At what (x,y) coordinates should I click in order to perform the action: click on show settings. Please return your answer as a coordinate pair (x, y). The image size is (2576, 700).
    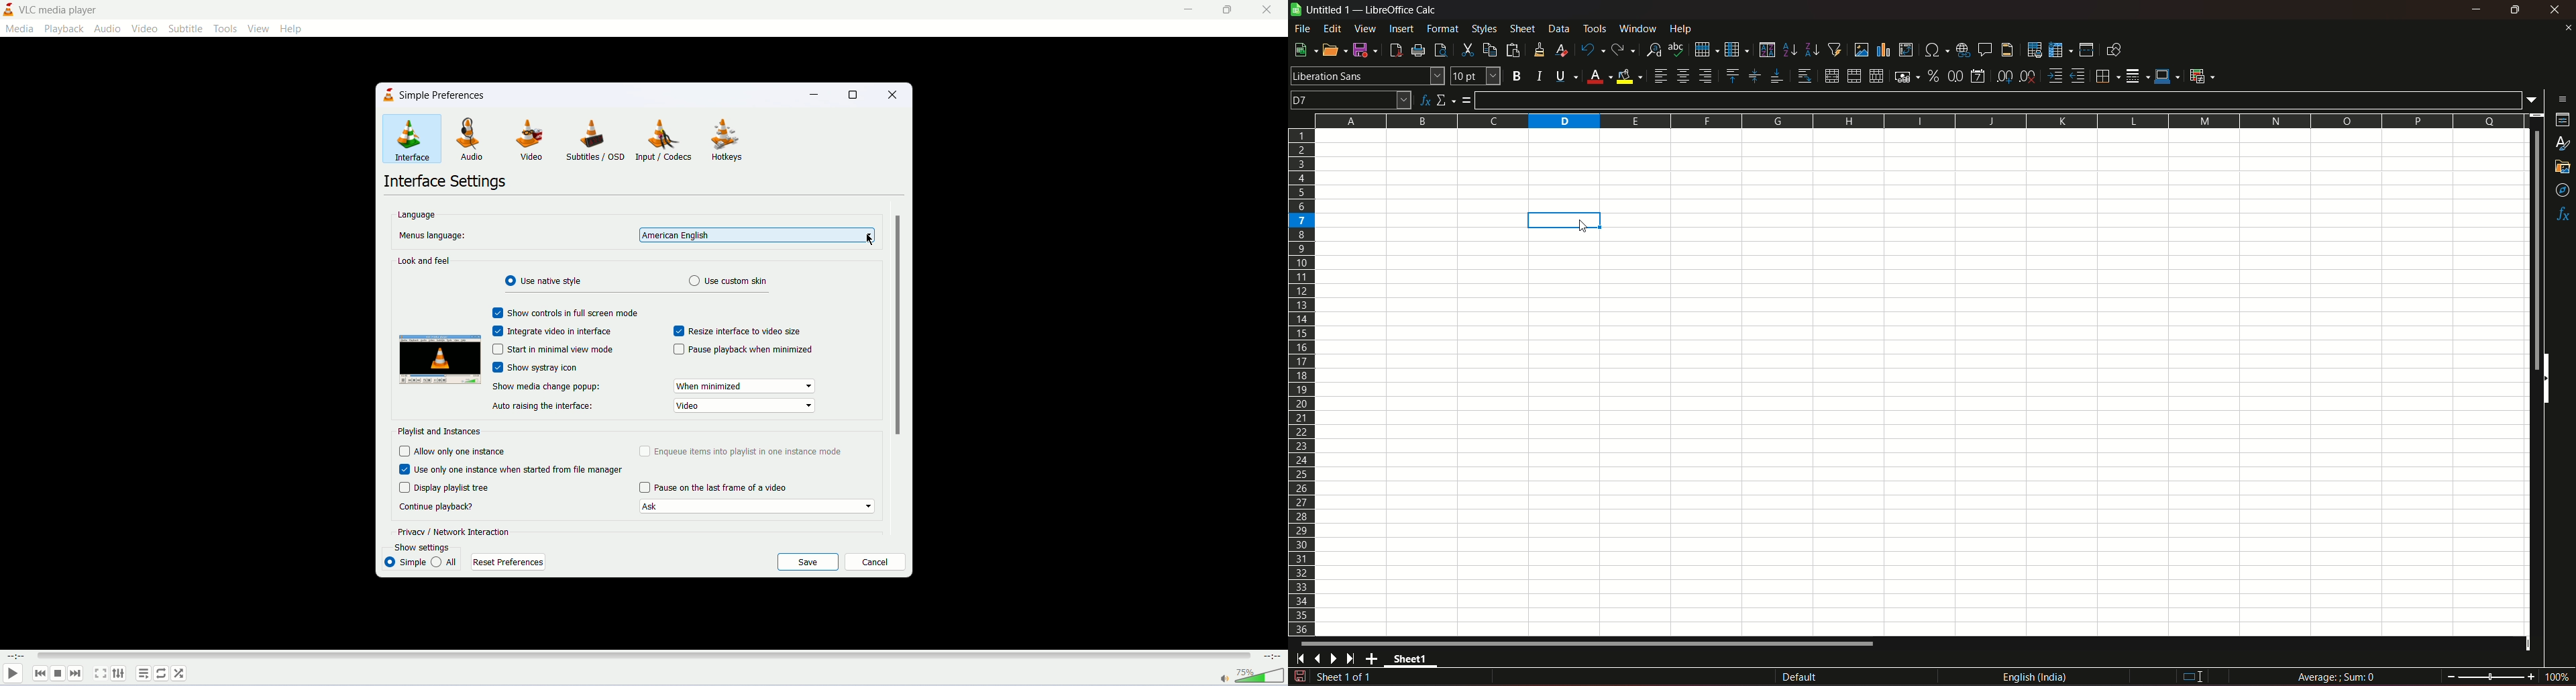
    Looking at the image, I should click on (423, 547).